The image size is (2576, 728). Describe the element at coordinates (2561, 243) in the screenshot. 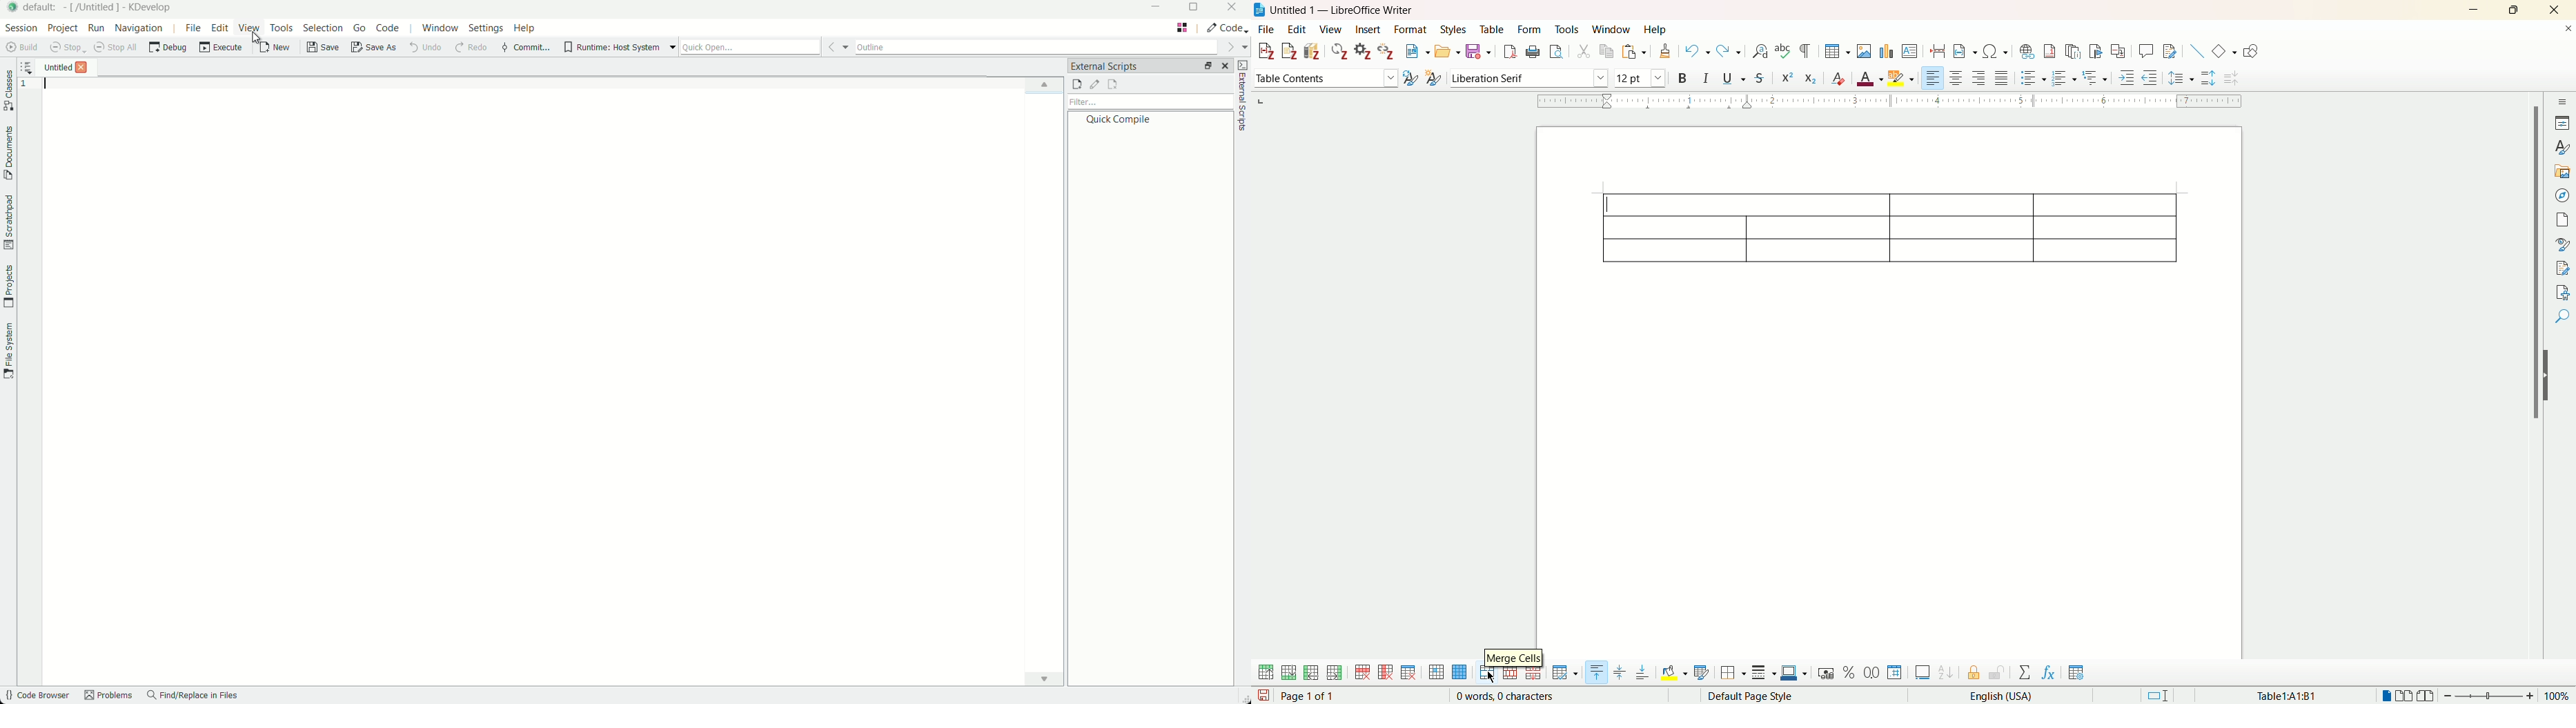

I see `style inspector` at that location.